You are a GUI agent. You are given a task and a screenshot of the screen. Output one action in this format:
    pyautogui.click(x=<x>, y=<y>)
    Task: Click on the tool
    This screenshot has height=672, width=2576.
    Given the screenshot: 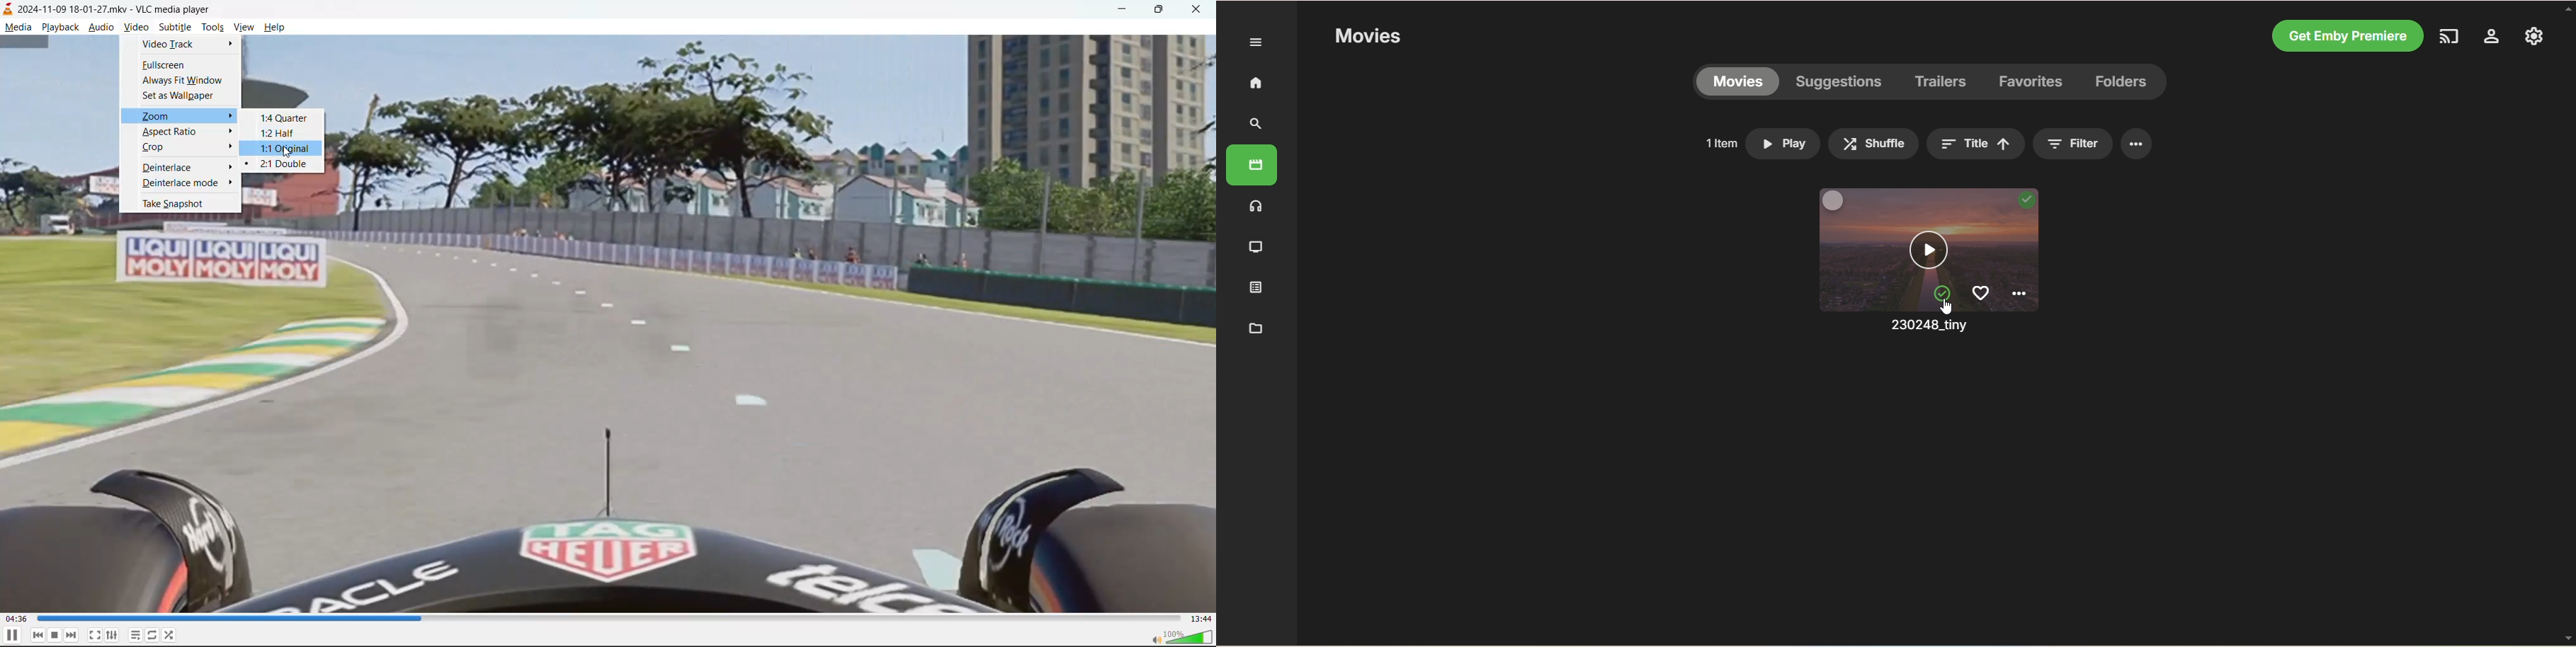 What is the action you would take?
    pyautogui.click(x=212, y=29)
    